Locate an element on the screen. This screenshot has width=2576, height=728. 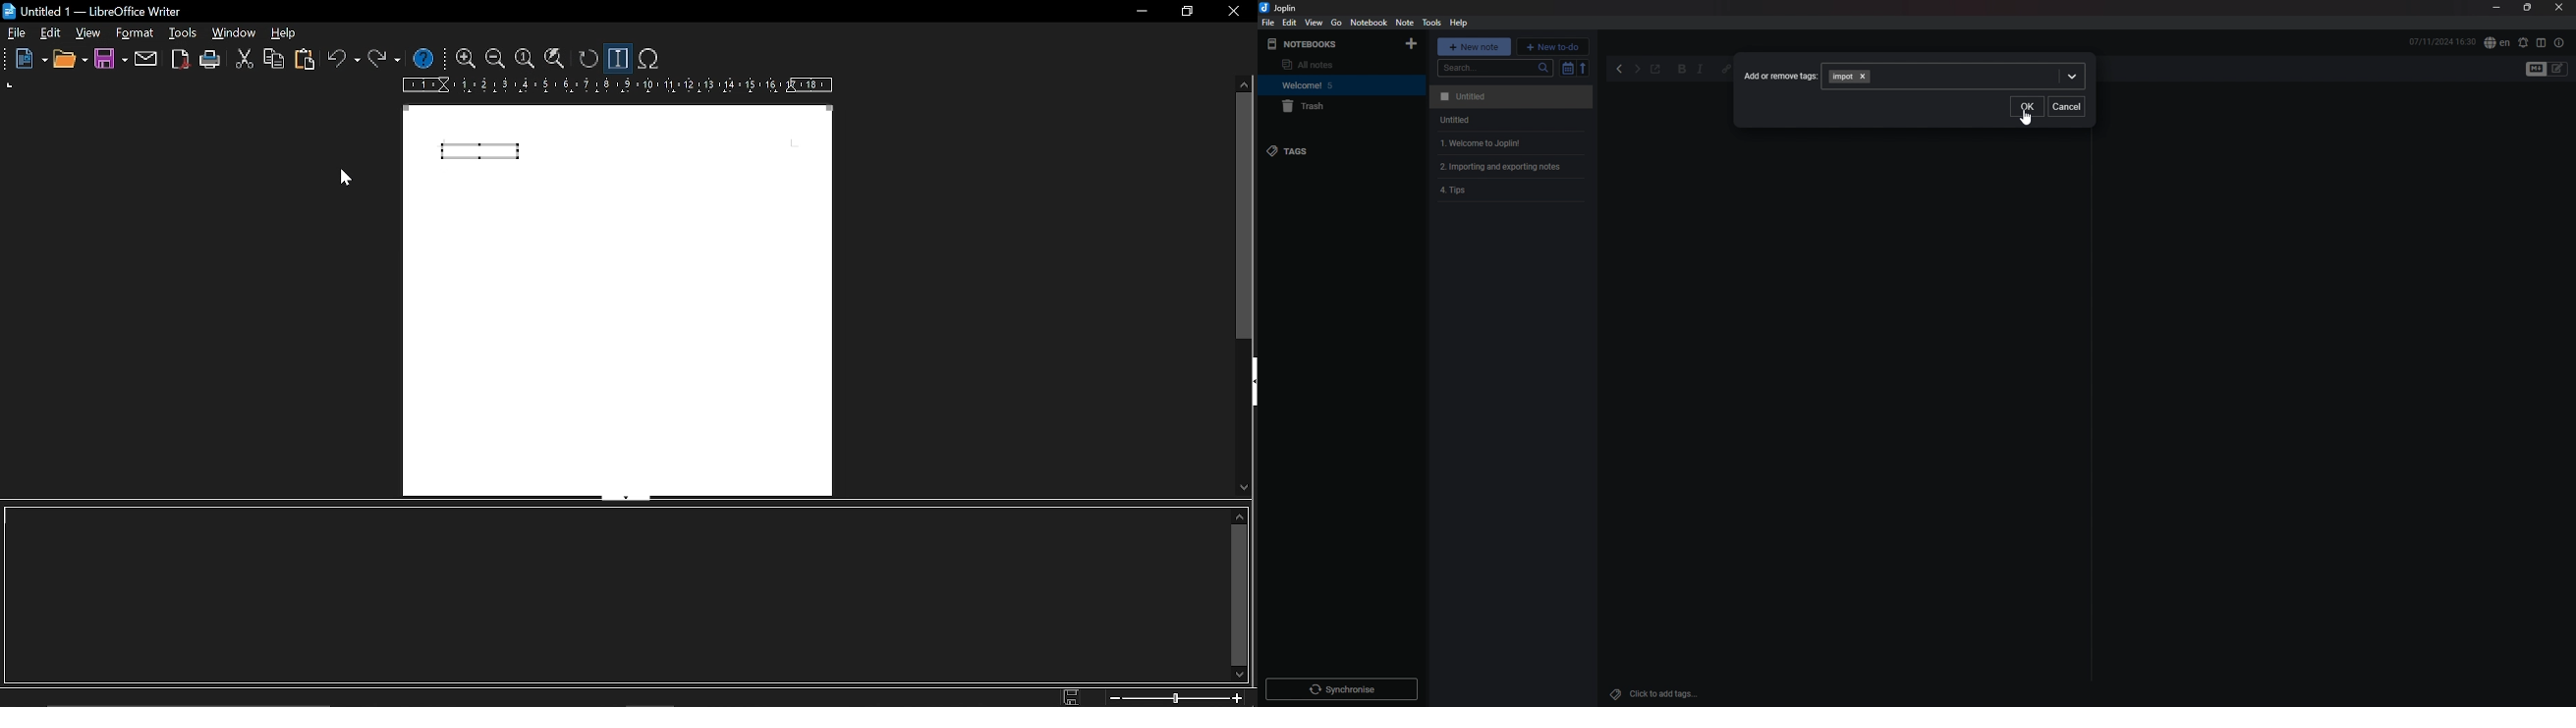
spell check is located at coordinates (2496, 43).